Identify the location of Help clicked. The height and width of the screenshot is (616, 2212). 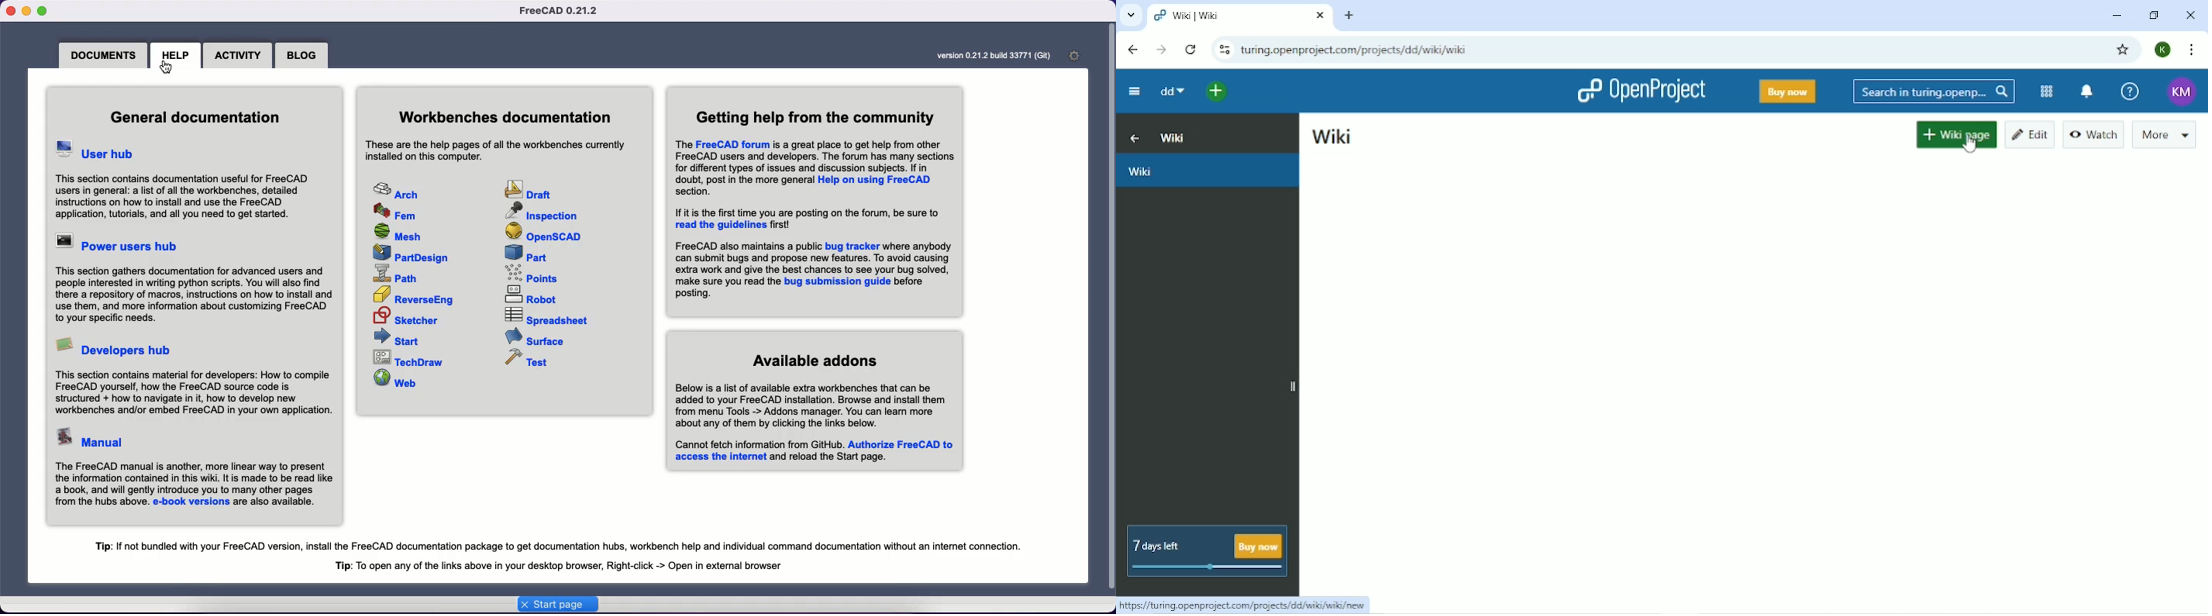
(174, 52).